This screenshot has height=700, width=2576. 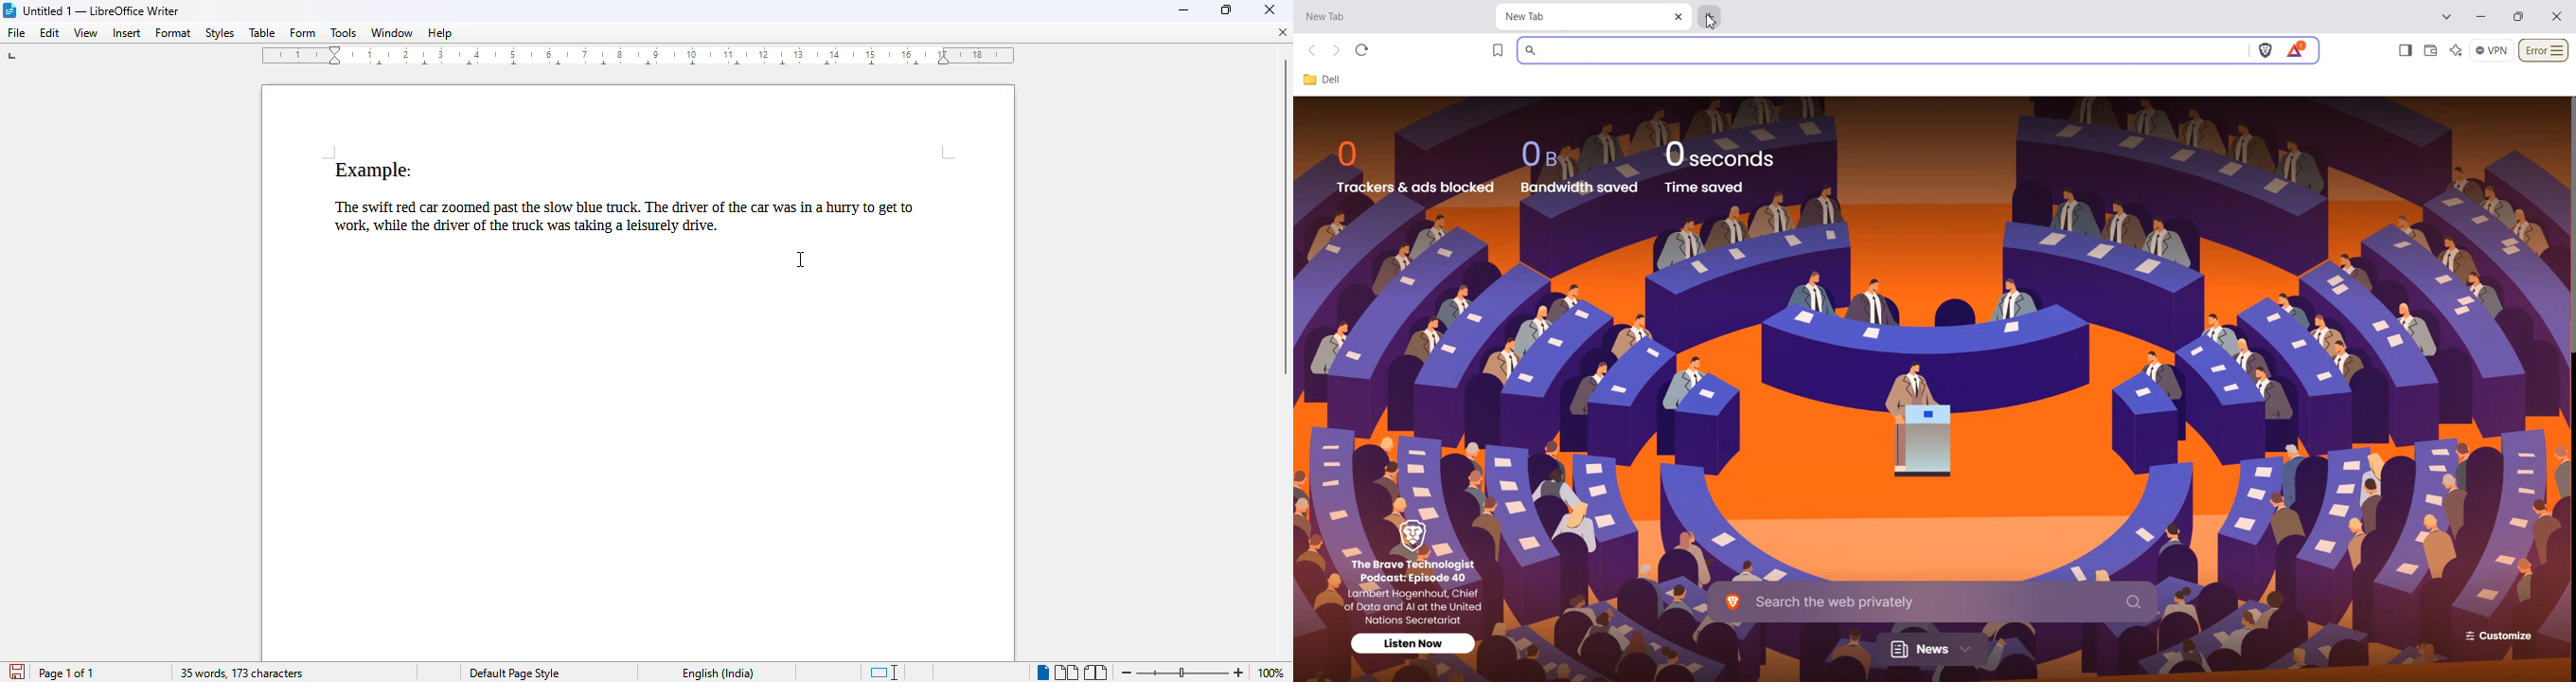 What do you see at coordinates (1033, 672) in the screenshot?
I see `Single Page view` at bounding box center [1033, 672].